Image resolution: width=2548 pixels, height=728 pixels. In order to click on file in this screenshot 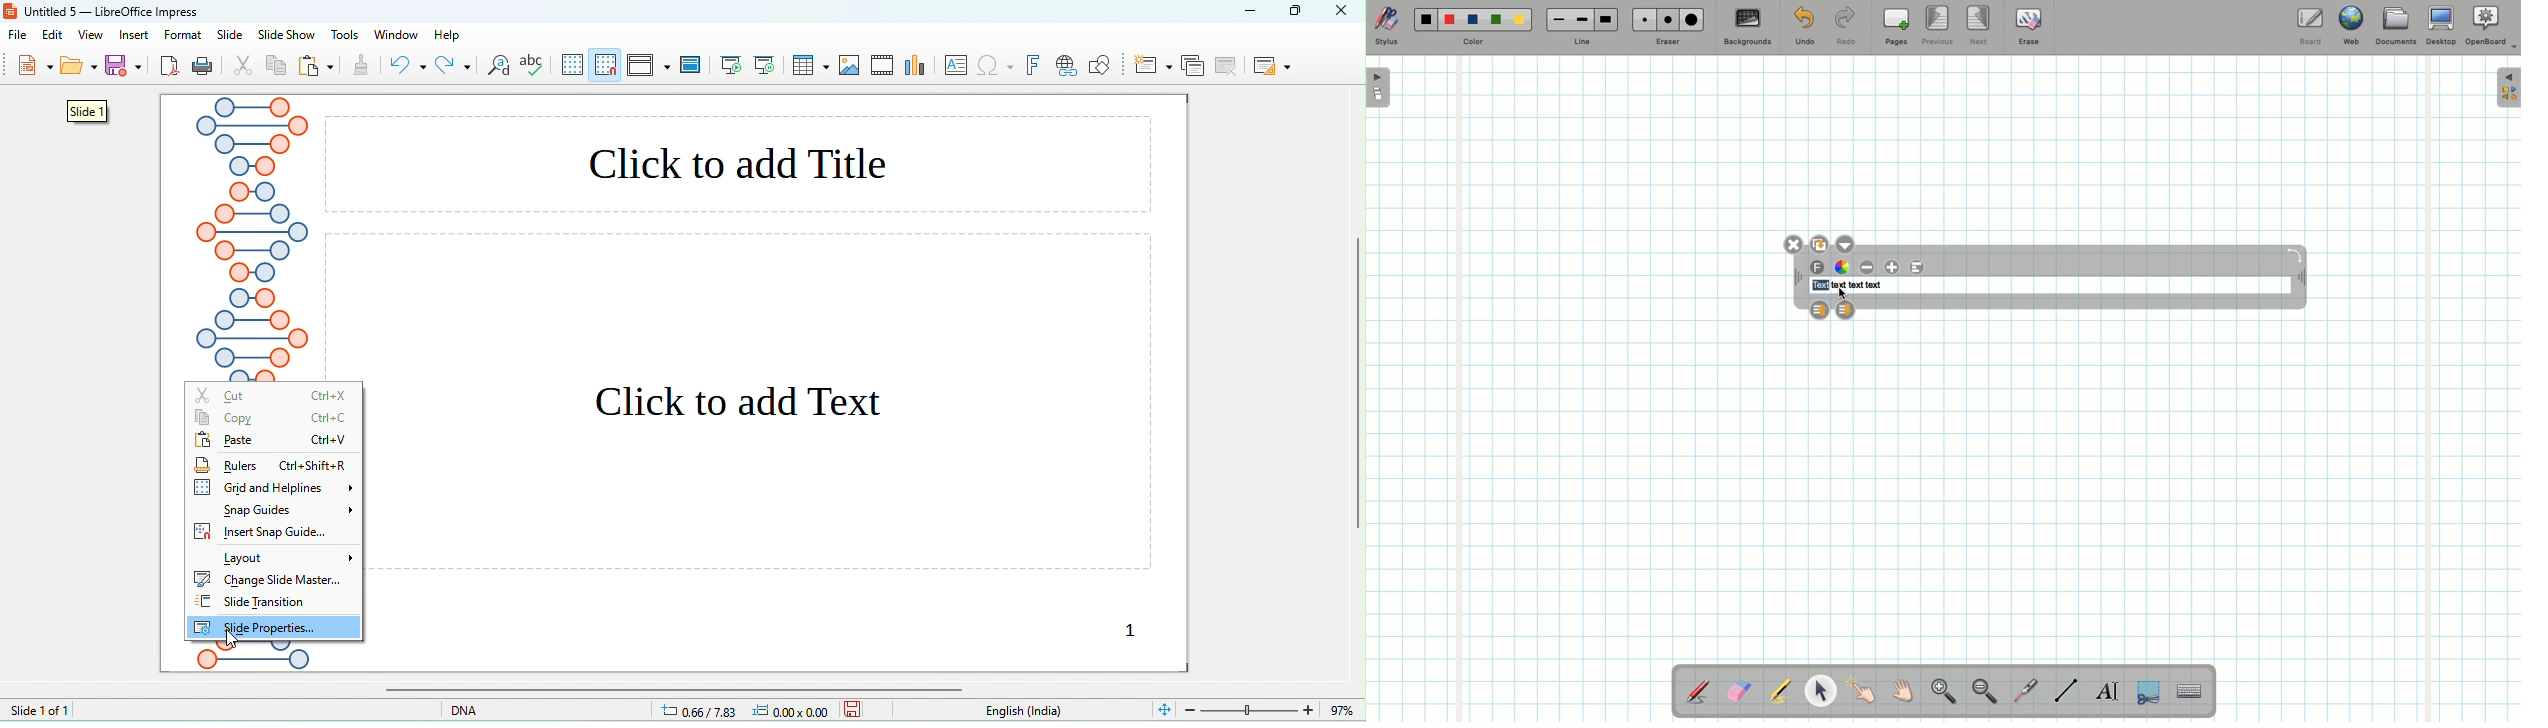, I will do `click(22, 37)`.